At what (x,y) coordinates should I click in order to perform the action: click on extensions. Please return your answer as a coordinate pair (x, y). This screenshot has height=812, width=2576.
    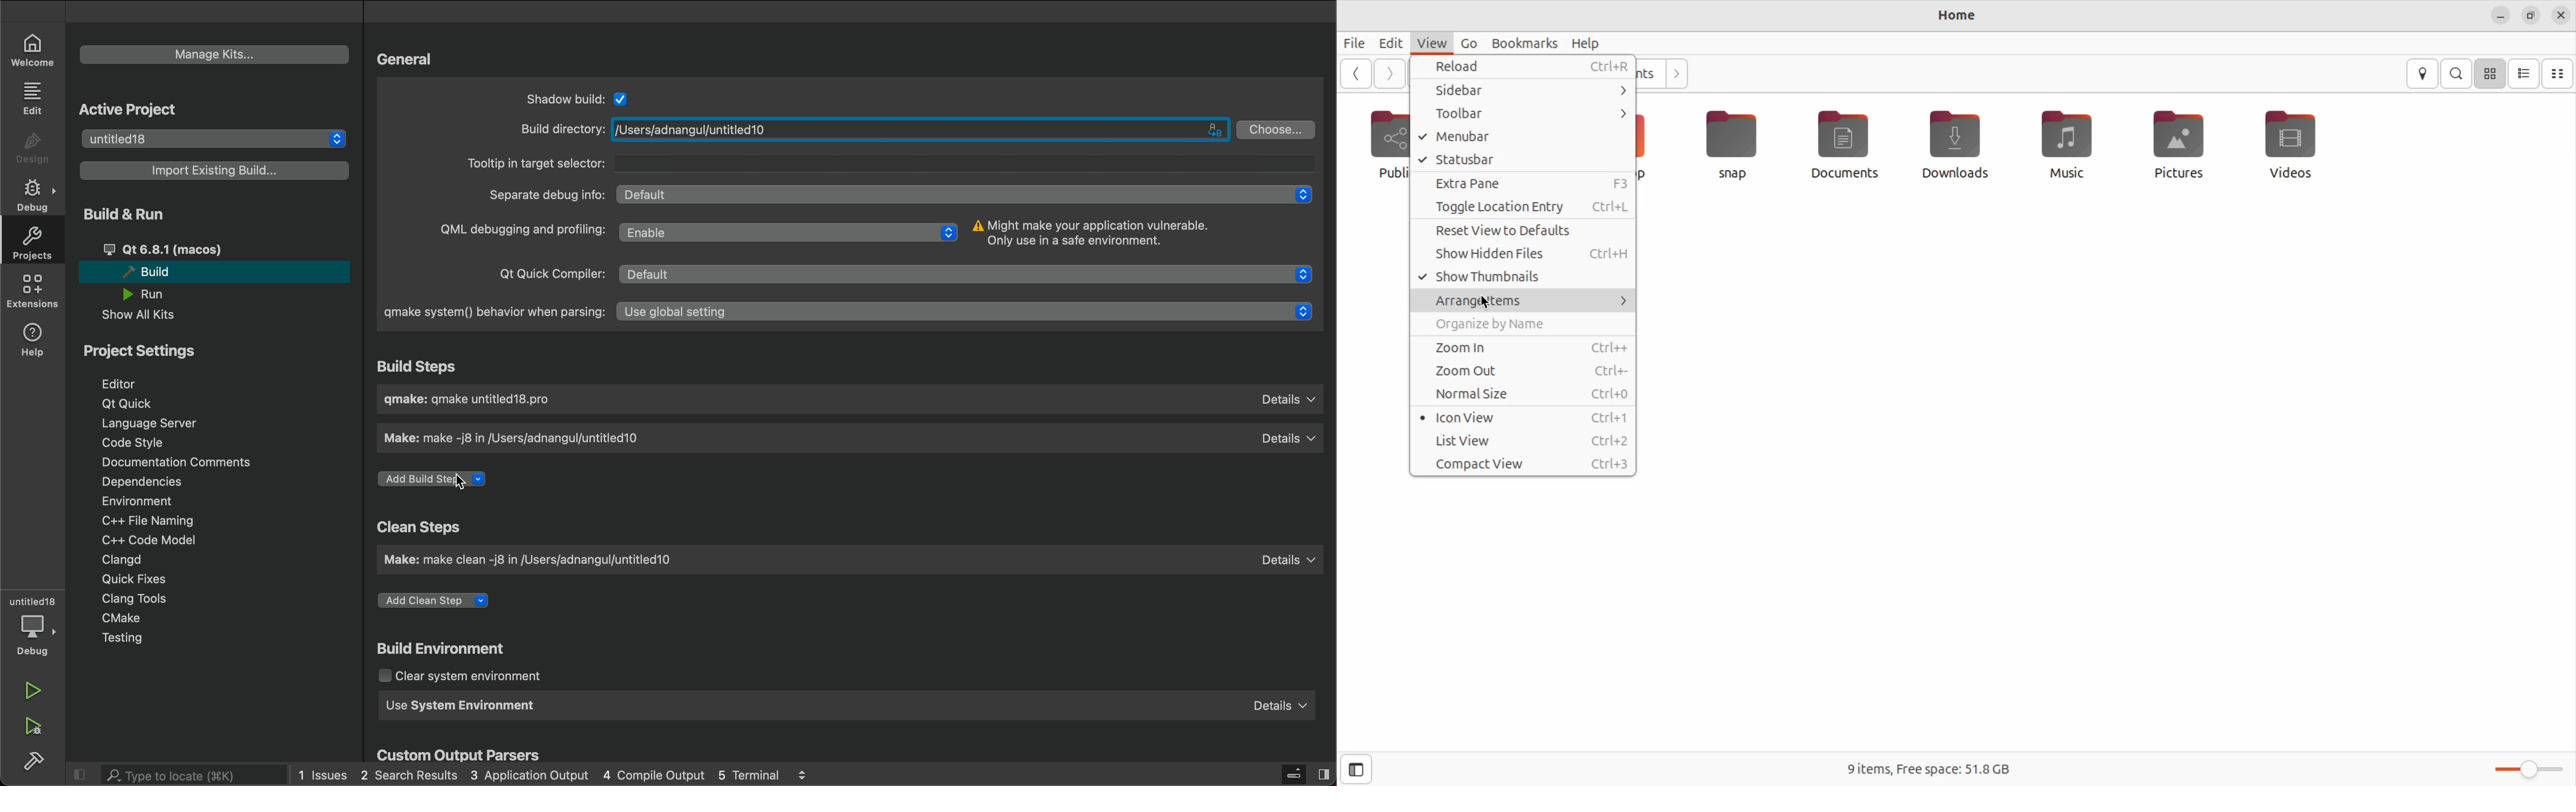
    Looking at the image, I should click on (34, 293).